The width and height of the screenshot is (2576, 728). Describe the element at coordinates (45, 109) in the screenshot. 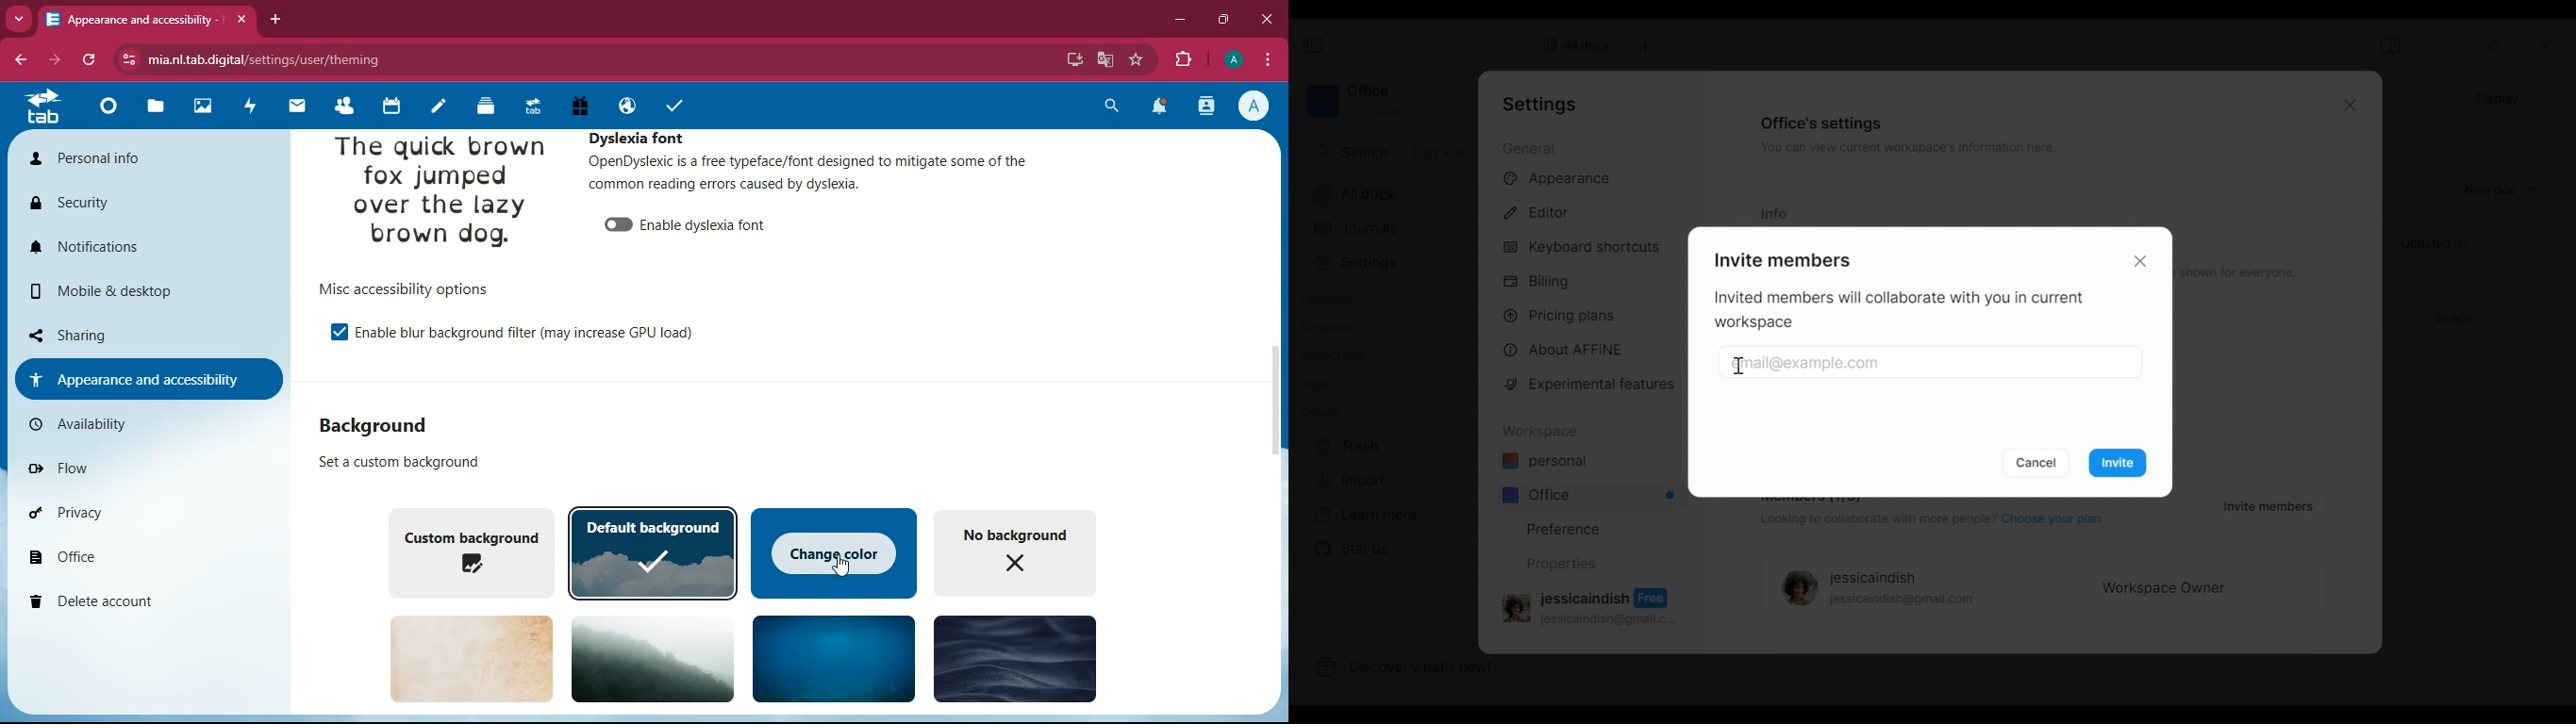

I see `tab` at that location.